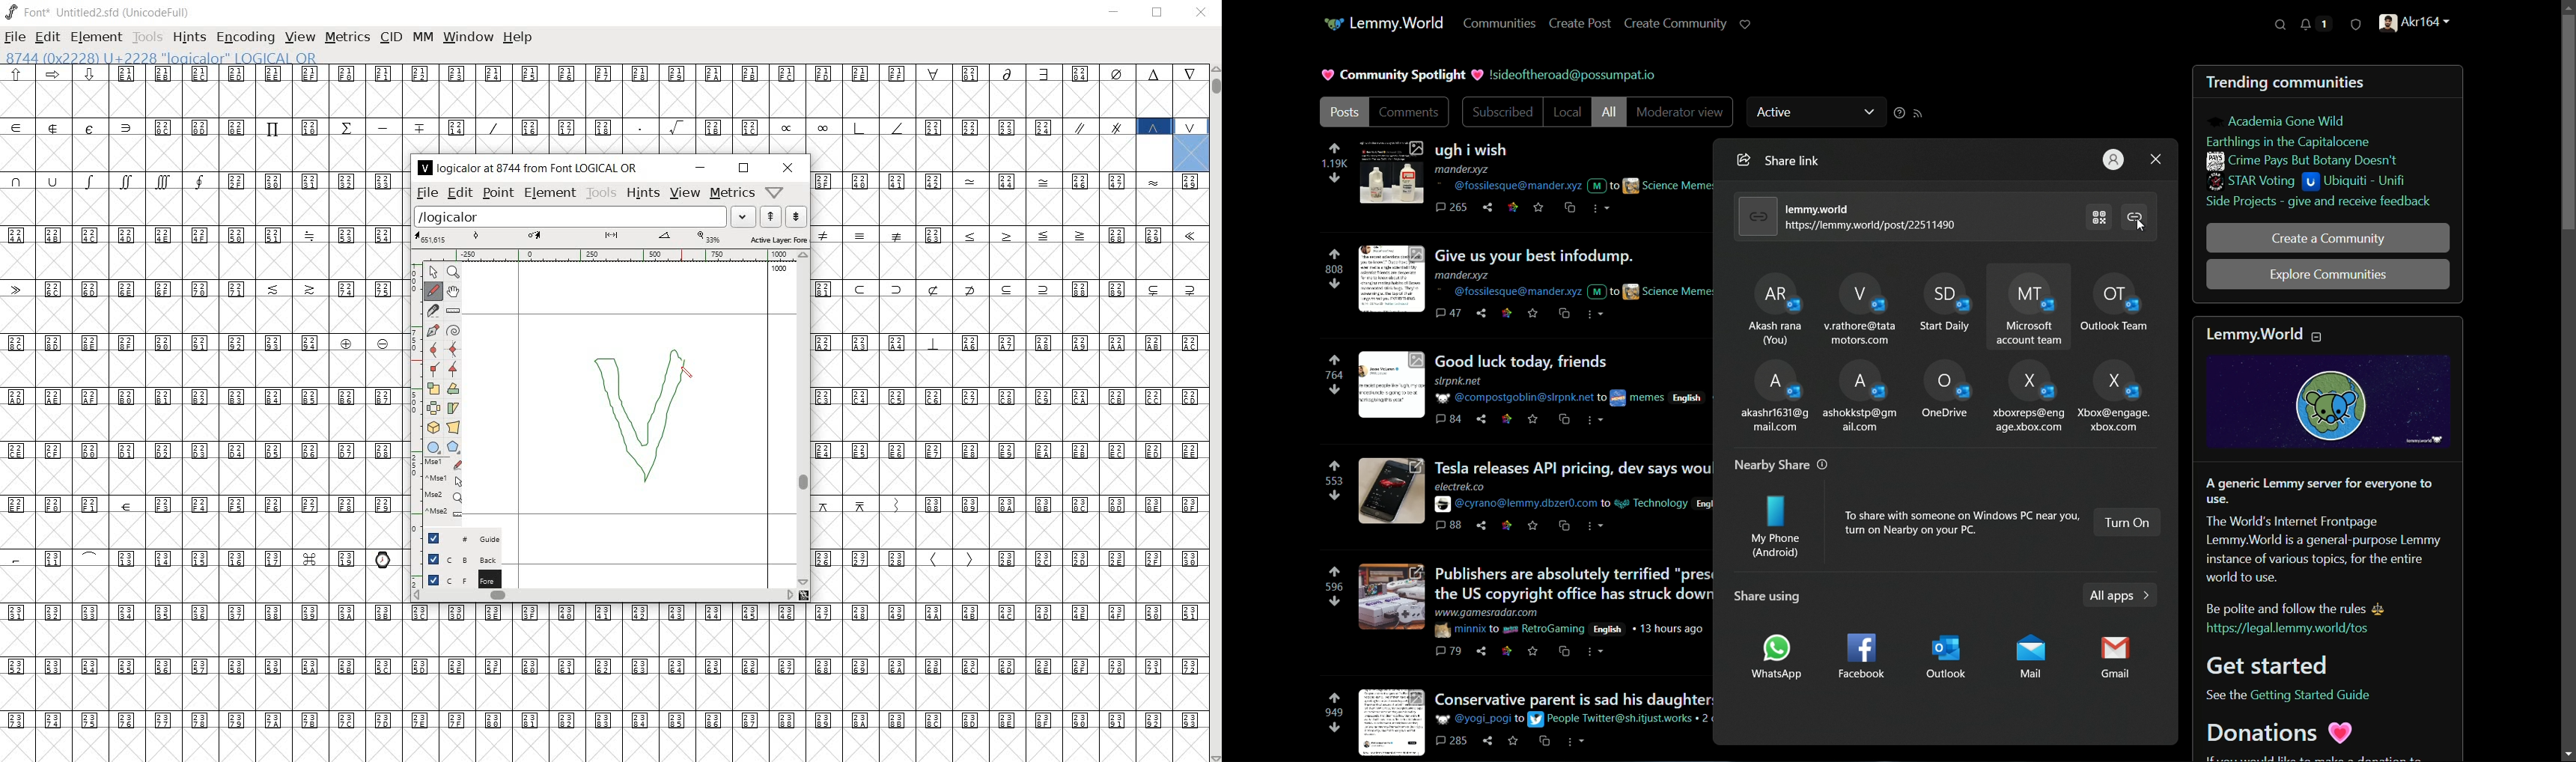 The width and height of the screenshot is (2576, 784). Describe the element at coordinates (246, 38) in the screenshot. I see `encoding` at that location.